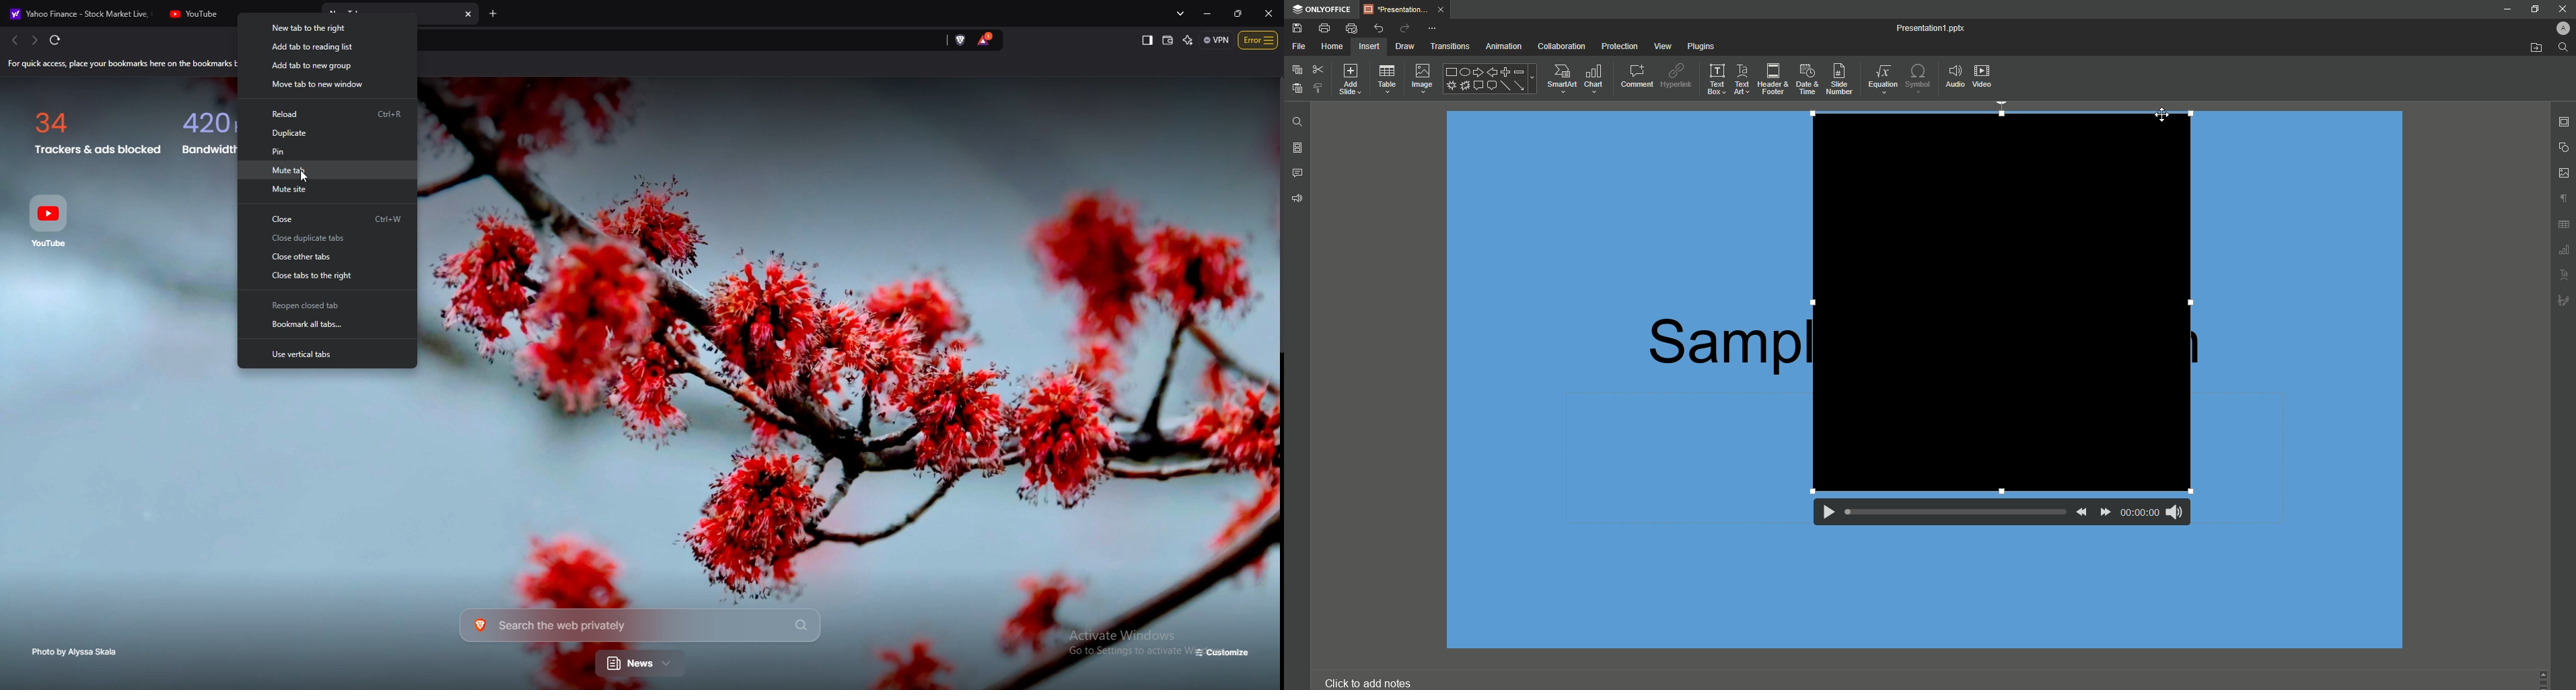 This screenshot has height=700, width=2576. I want to click on Redo, so click(1404, 28).